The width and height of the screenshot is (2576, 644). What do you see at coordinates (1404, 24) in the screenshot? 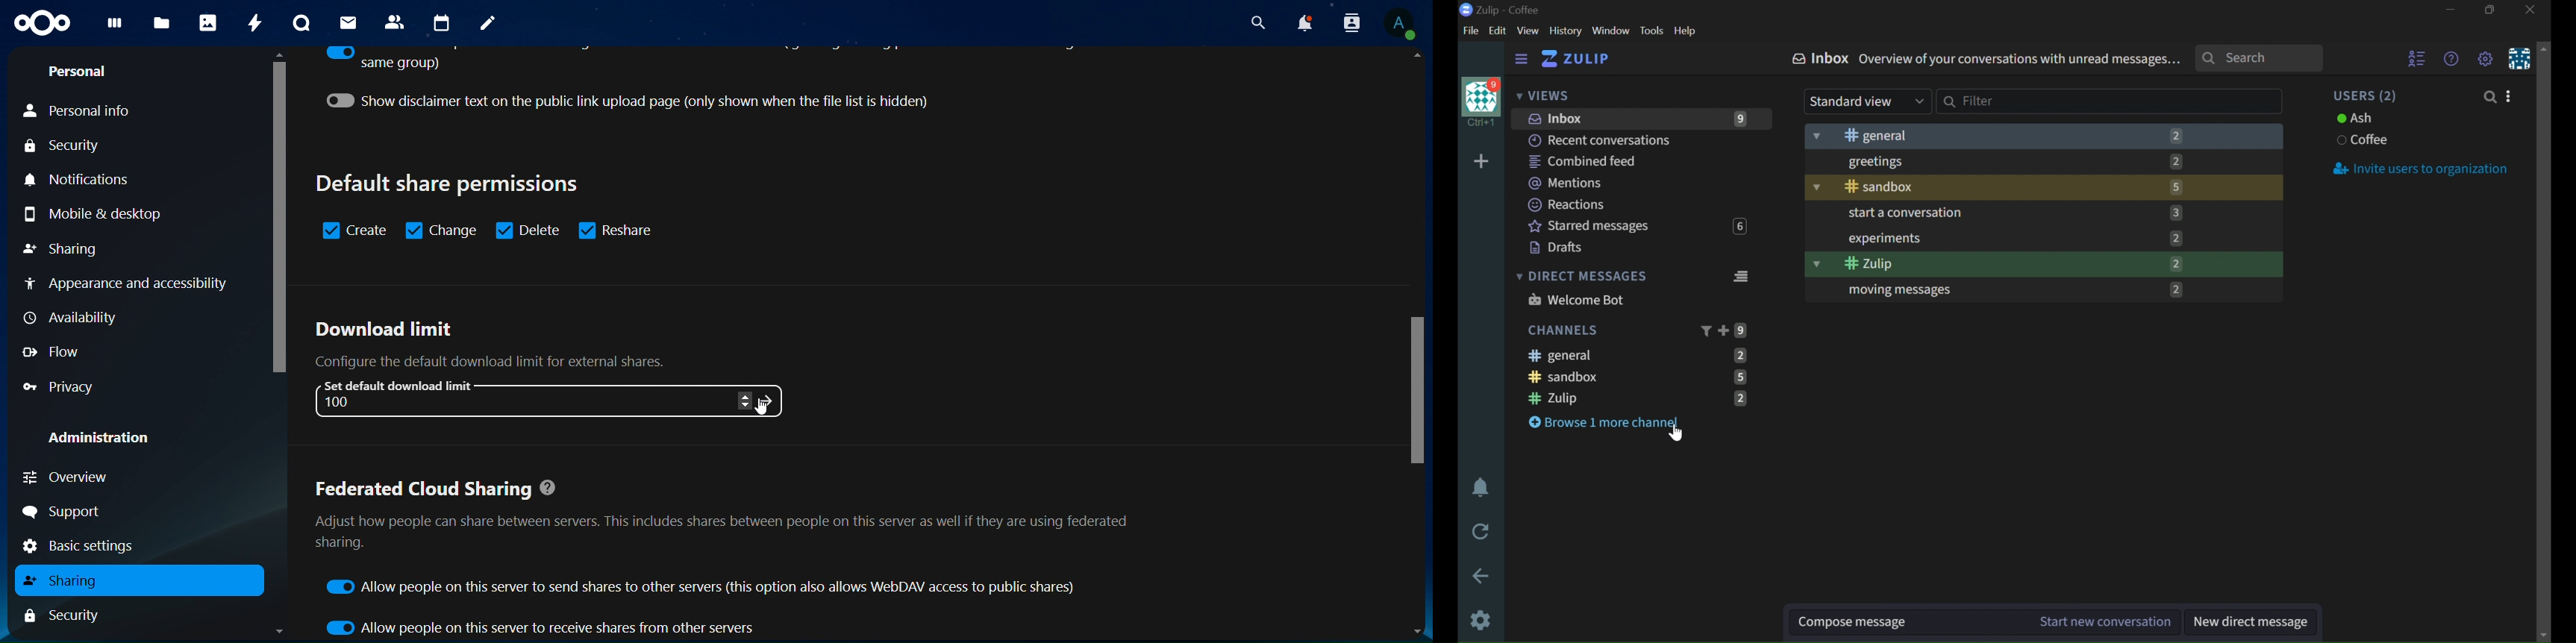
I see `View Profile` at bounding box center [1404, 24].